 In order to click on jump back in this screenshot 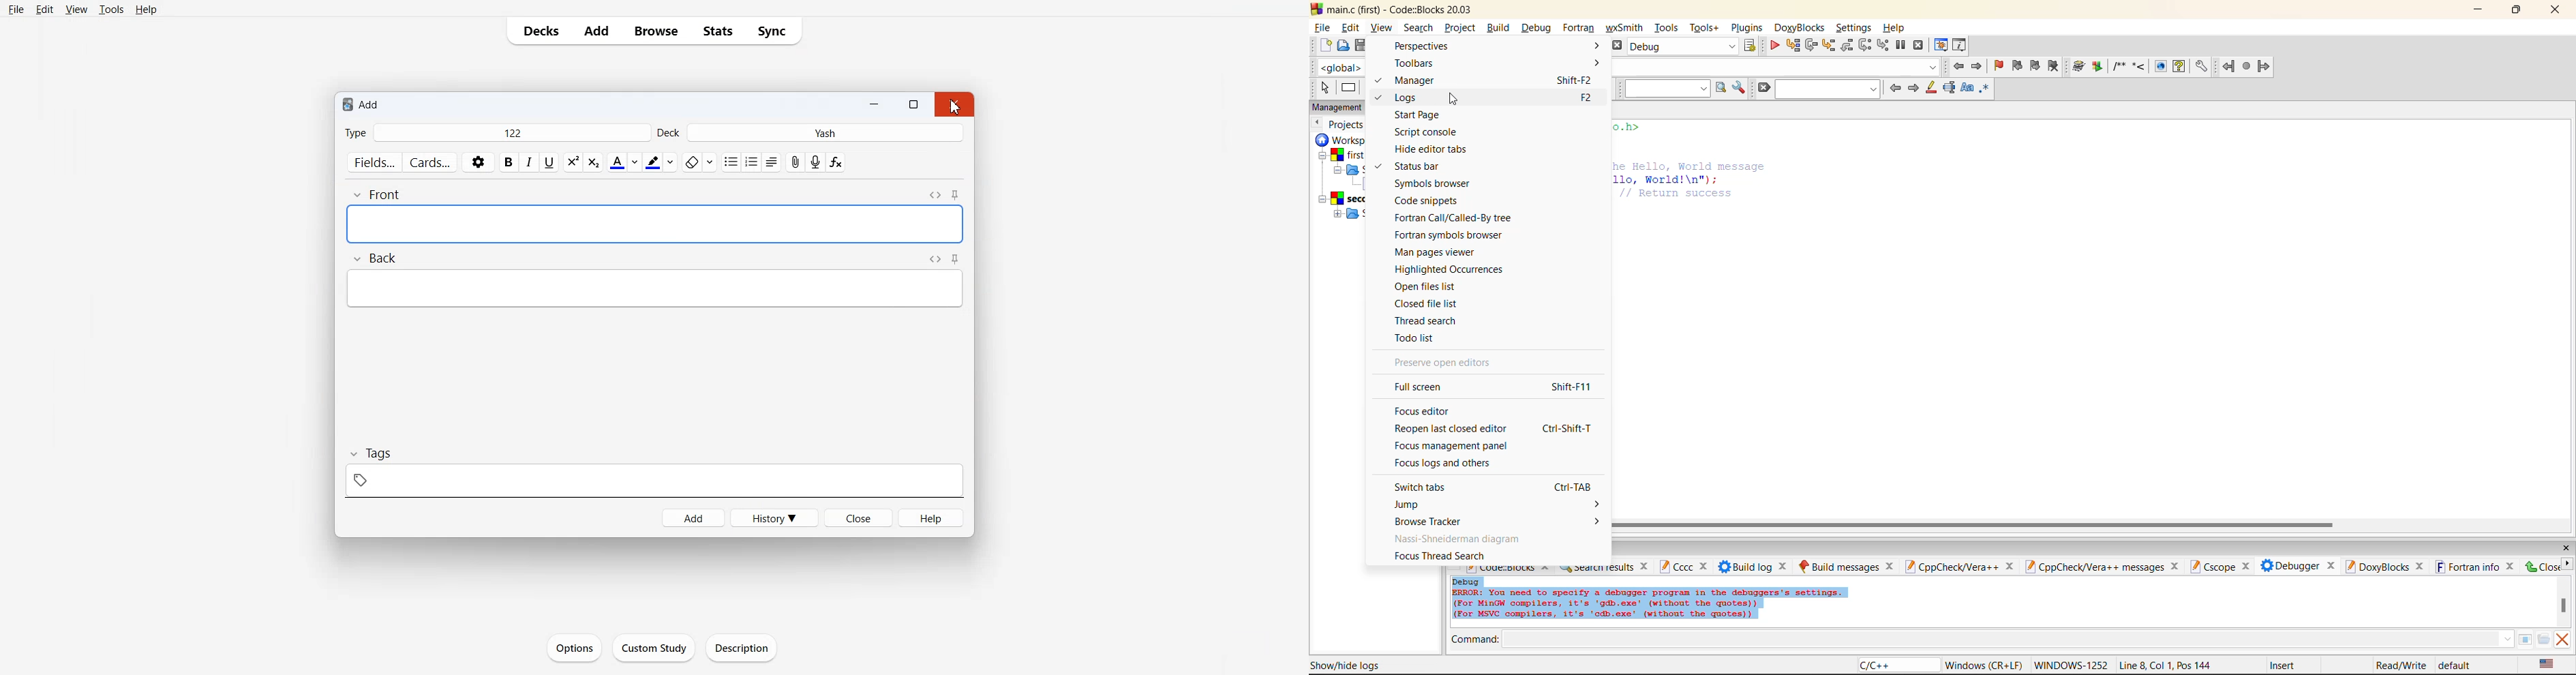, I will do `click(2231, 66)`.